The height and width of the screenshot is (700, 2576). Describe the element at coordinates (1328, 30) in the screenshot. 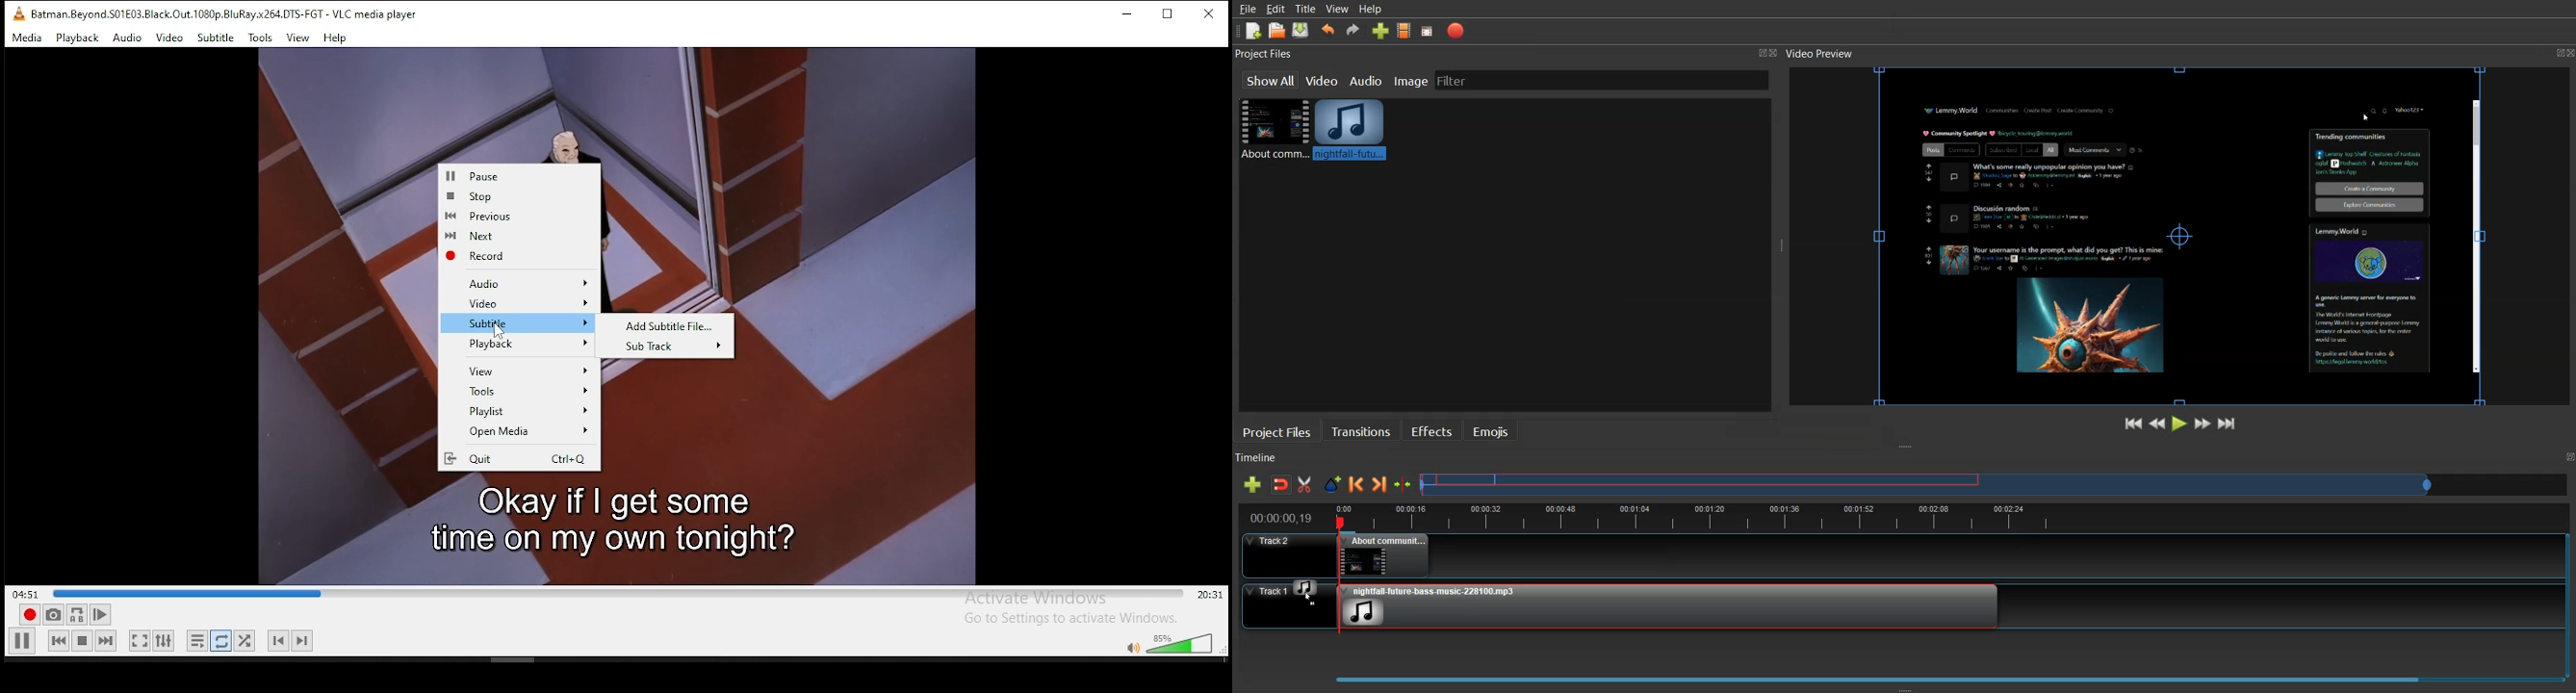

I see `Undo` at that location.